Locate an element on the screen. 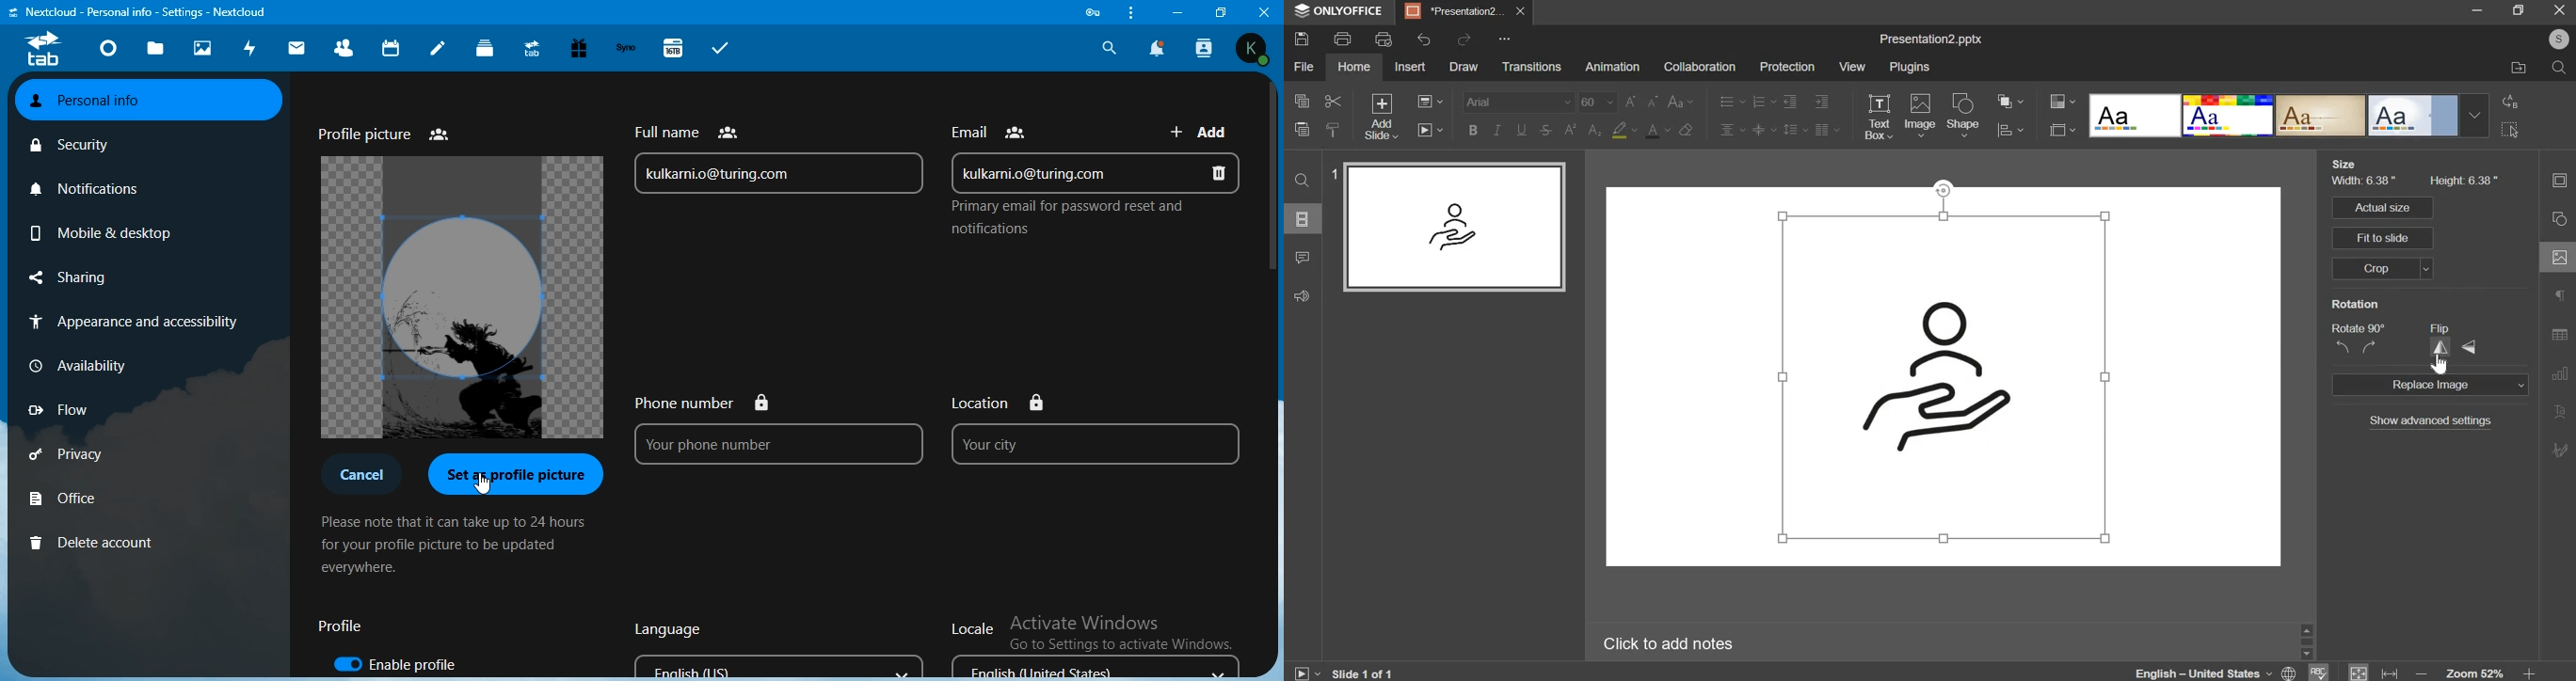 The image size is (2576, 700). size of image is located at coordinates (2415, 180).